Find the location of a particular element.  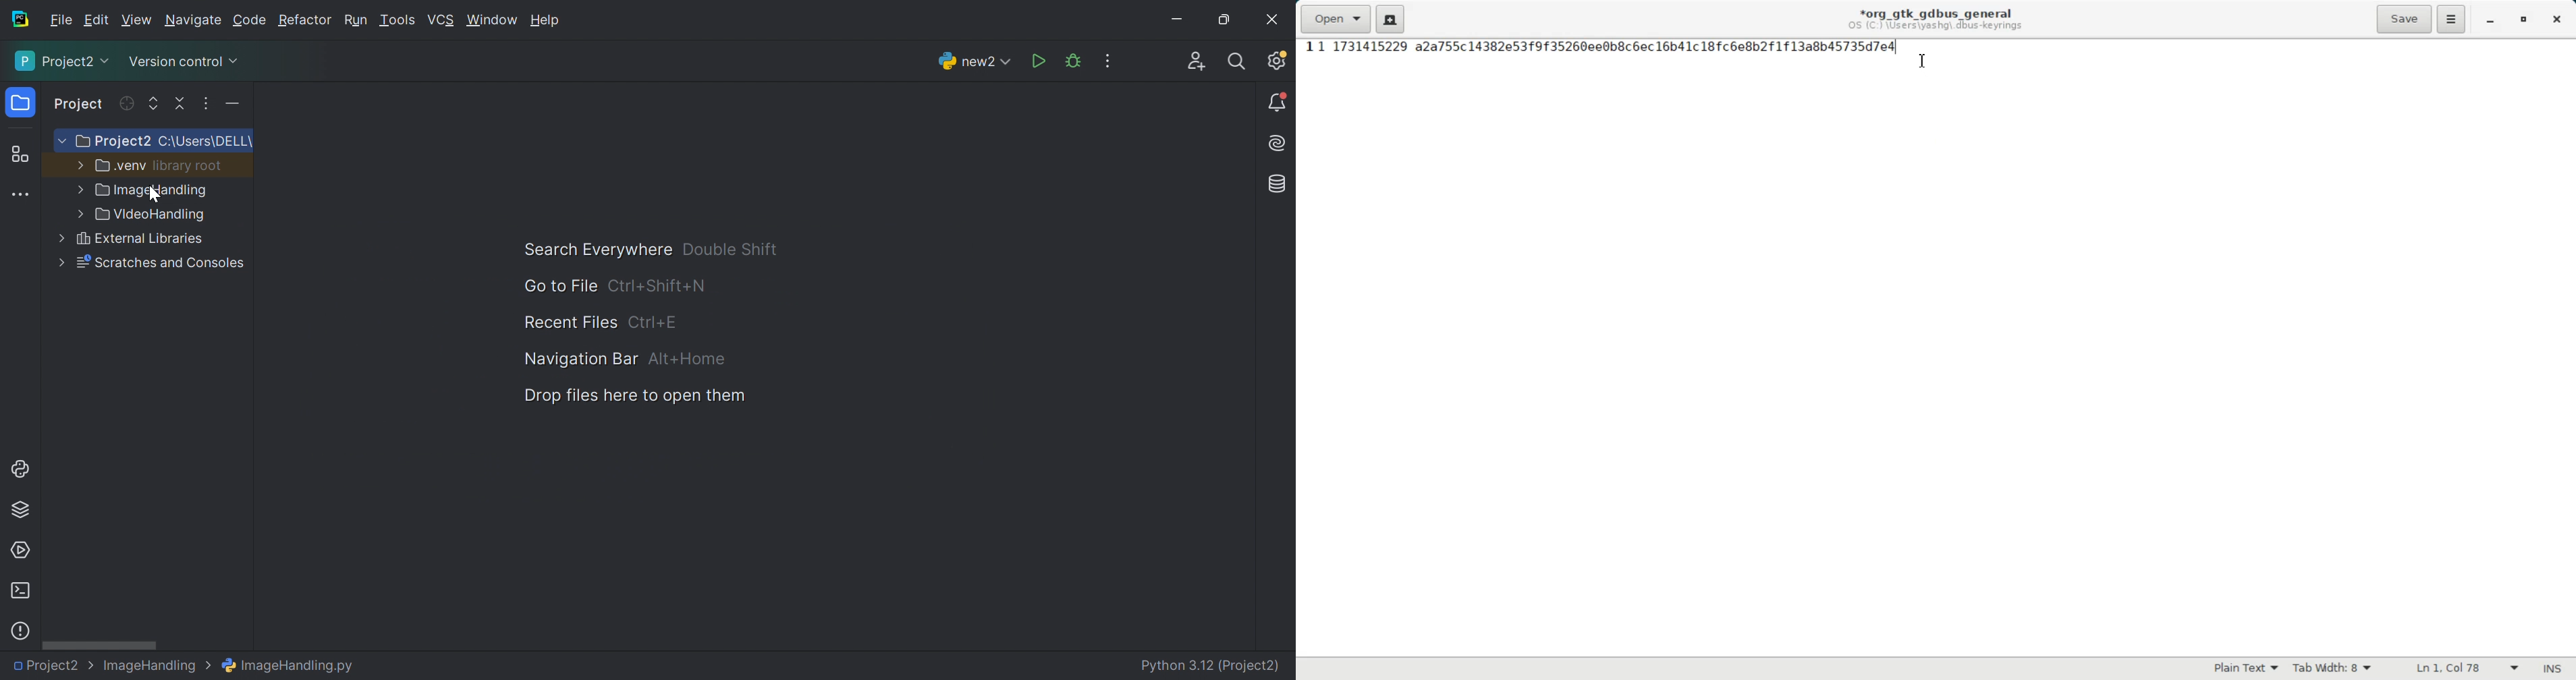

Close is located at coordinates (2556, 20).